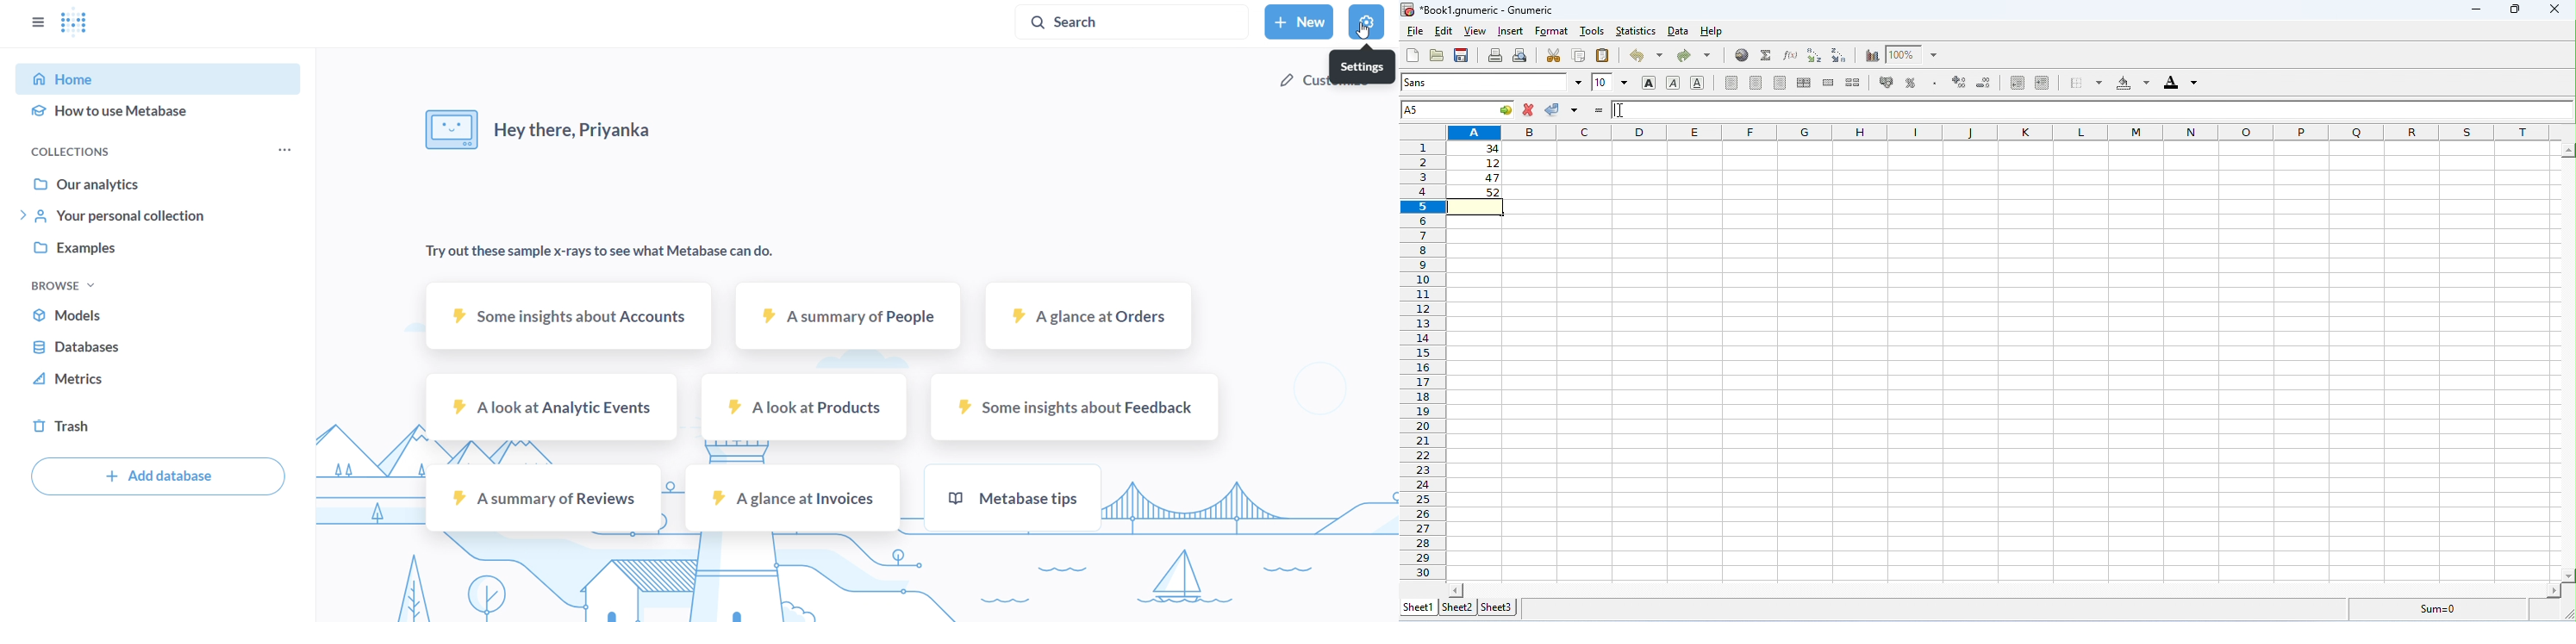  I want to click on 52, so click(1477, 192).